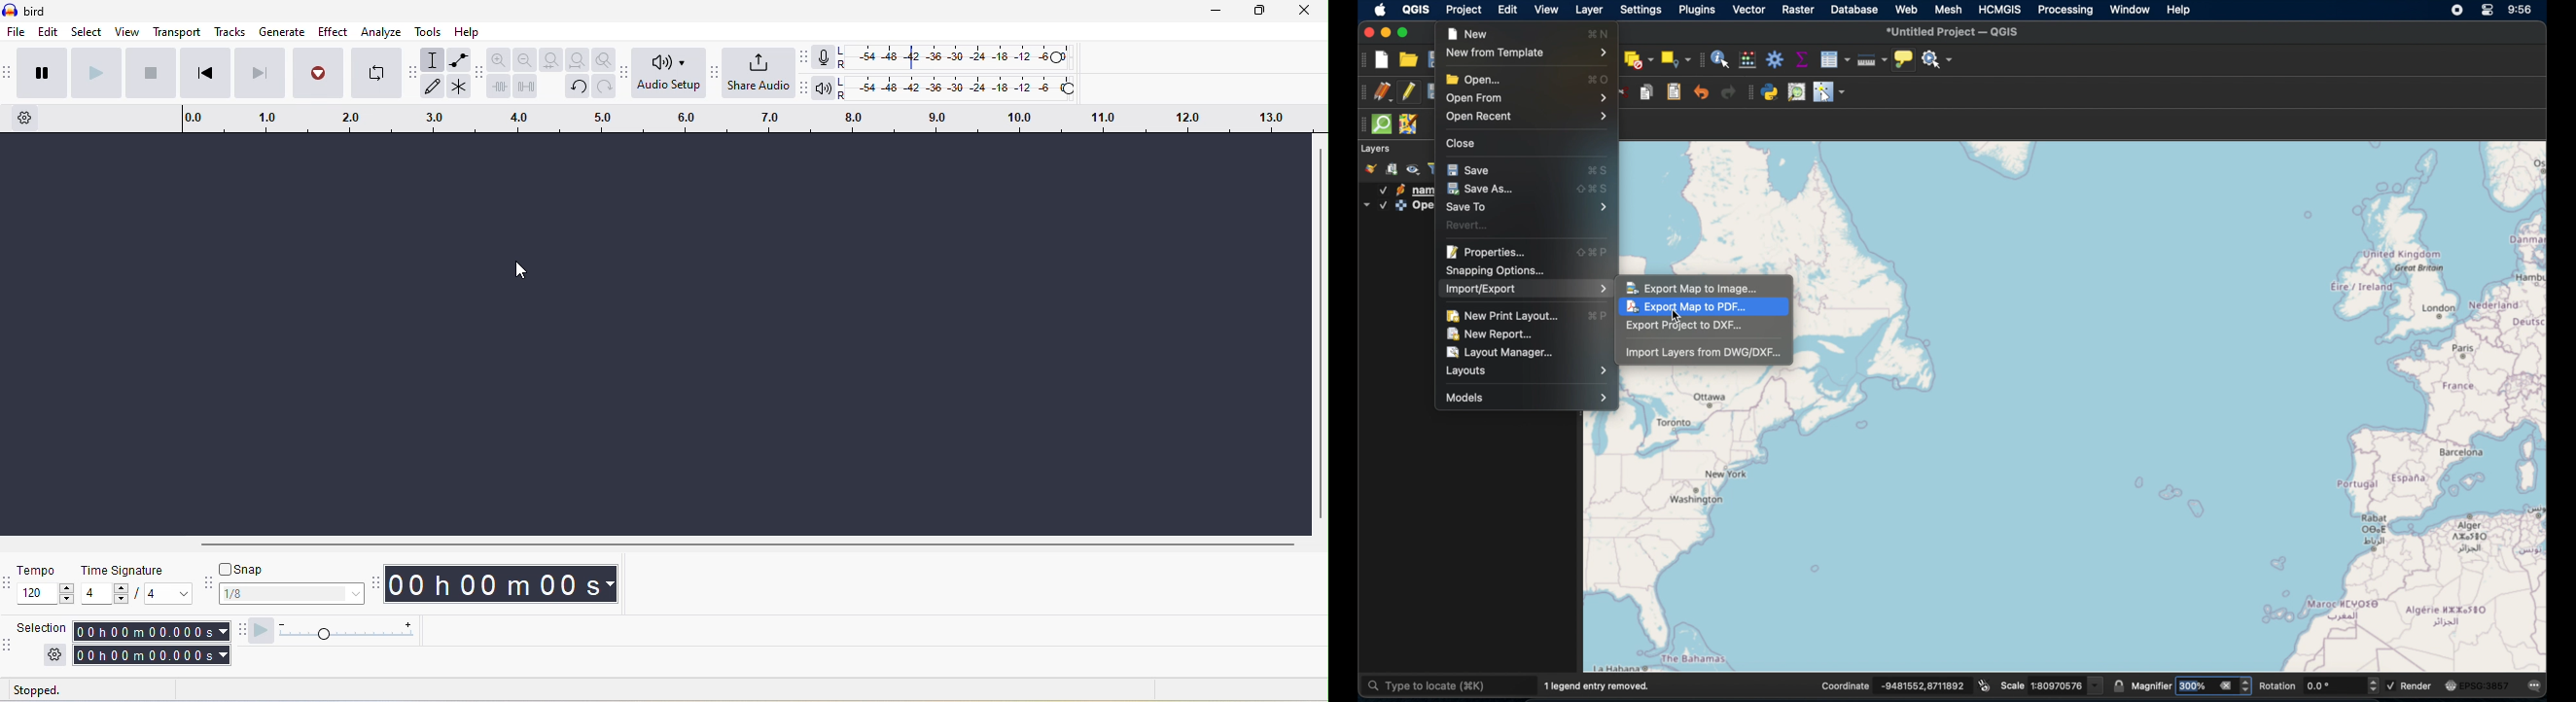 This screenshot has height=728, width=2576. Describe the element at coordinates (149, 75) in the screenshot. I see `stop` at that location.